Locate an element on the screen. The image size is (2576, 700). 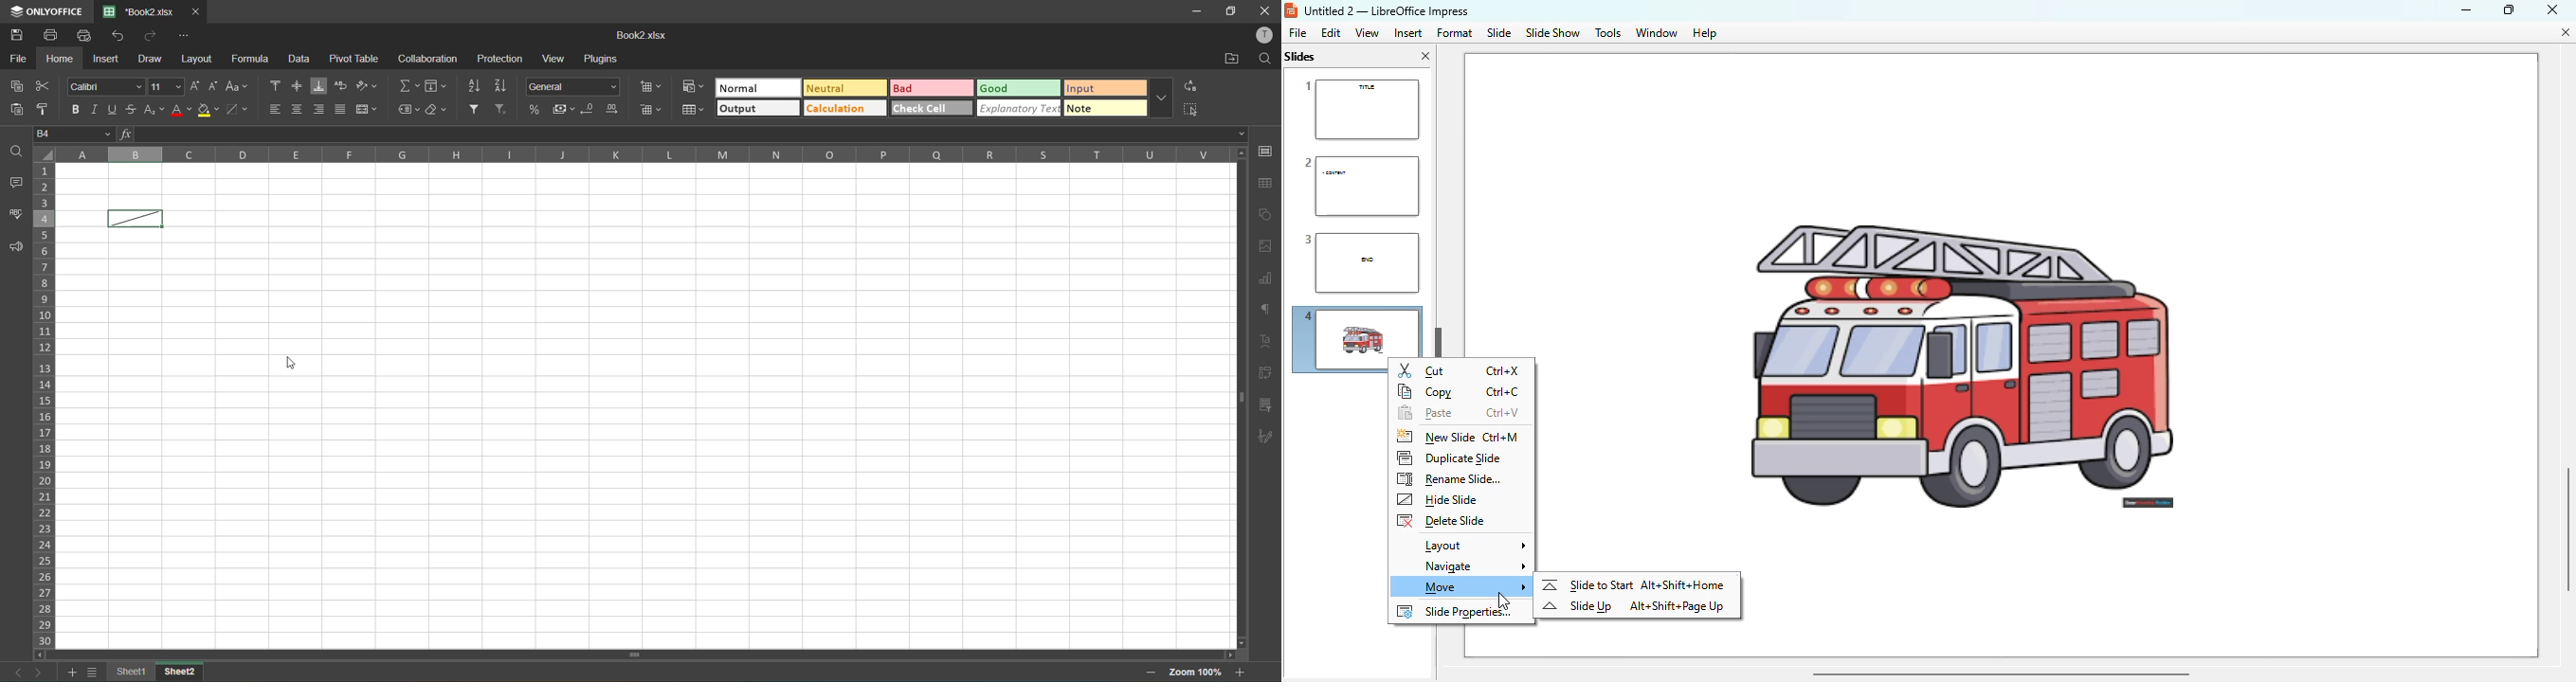
sheet 2 is located at coordinates (180, 671).